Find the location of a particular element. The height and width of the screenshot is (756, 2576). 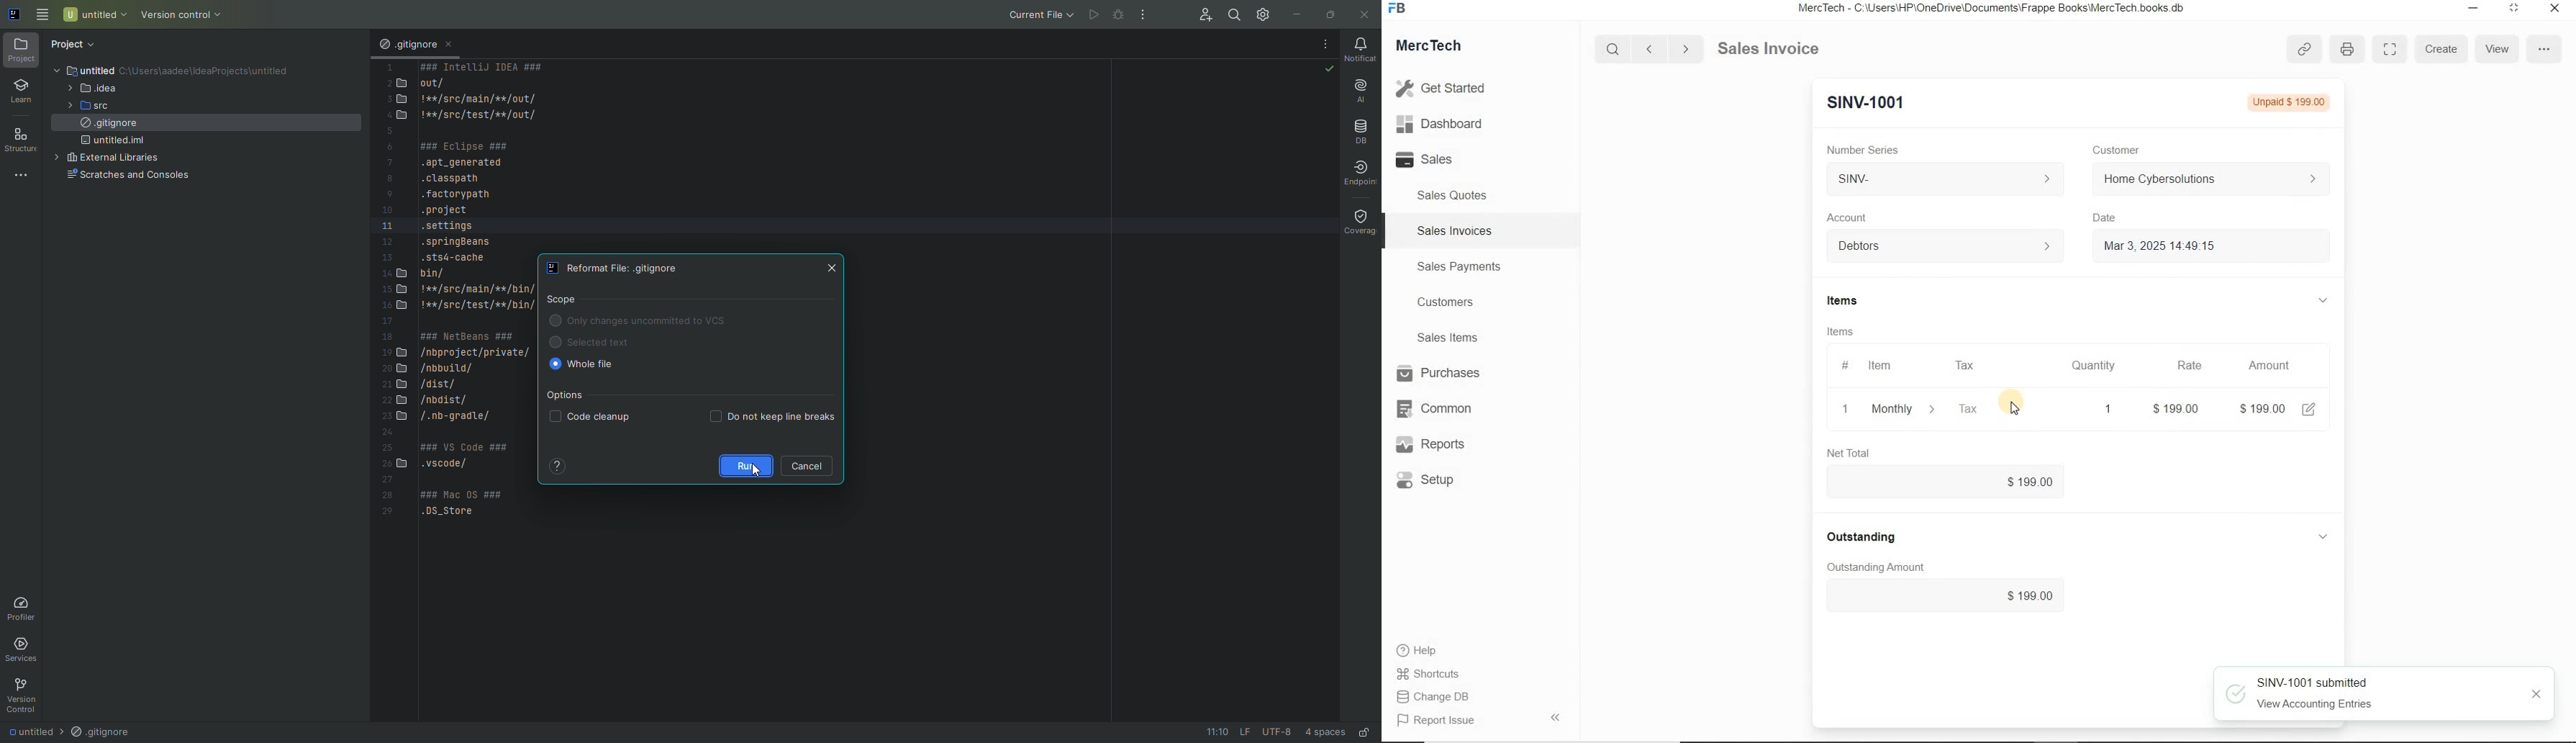

New Entry is located at coordinates (1865, 103).